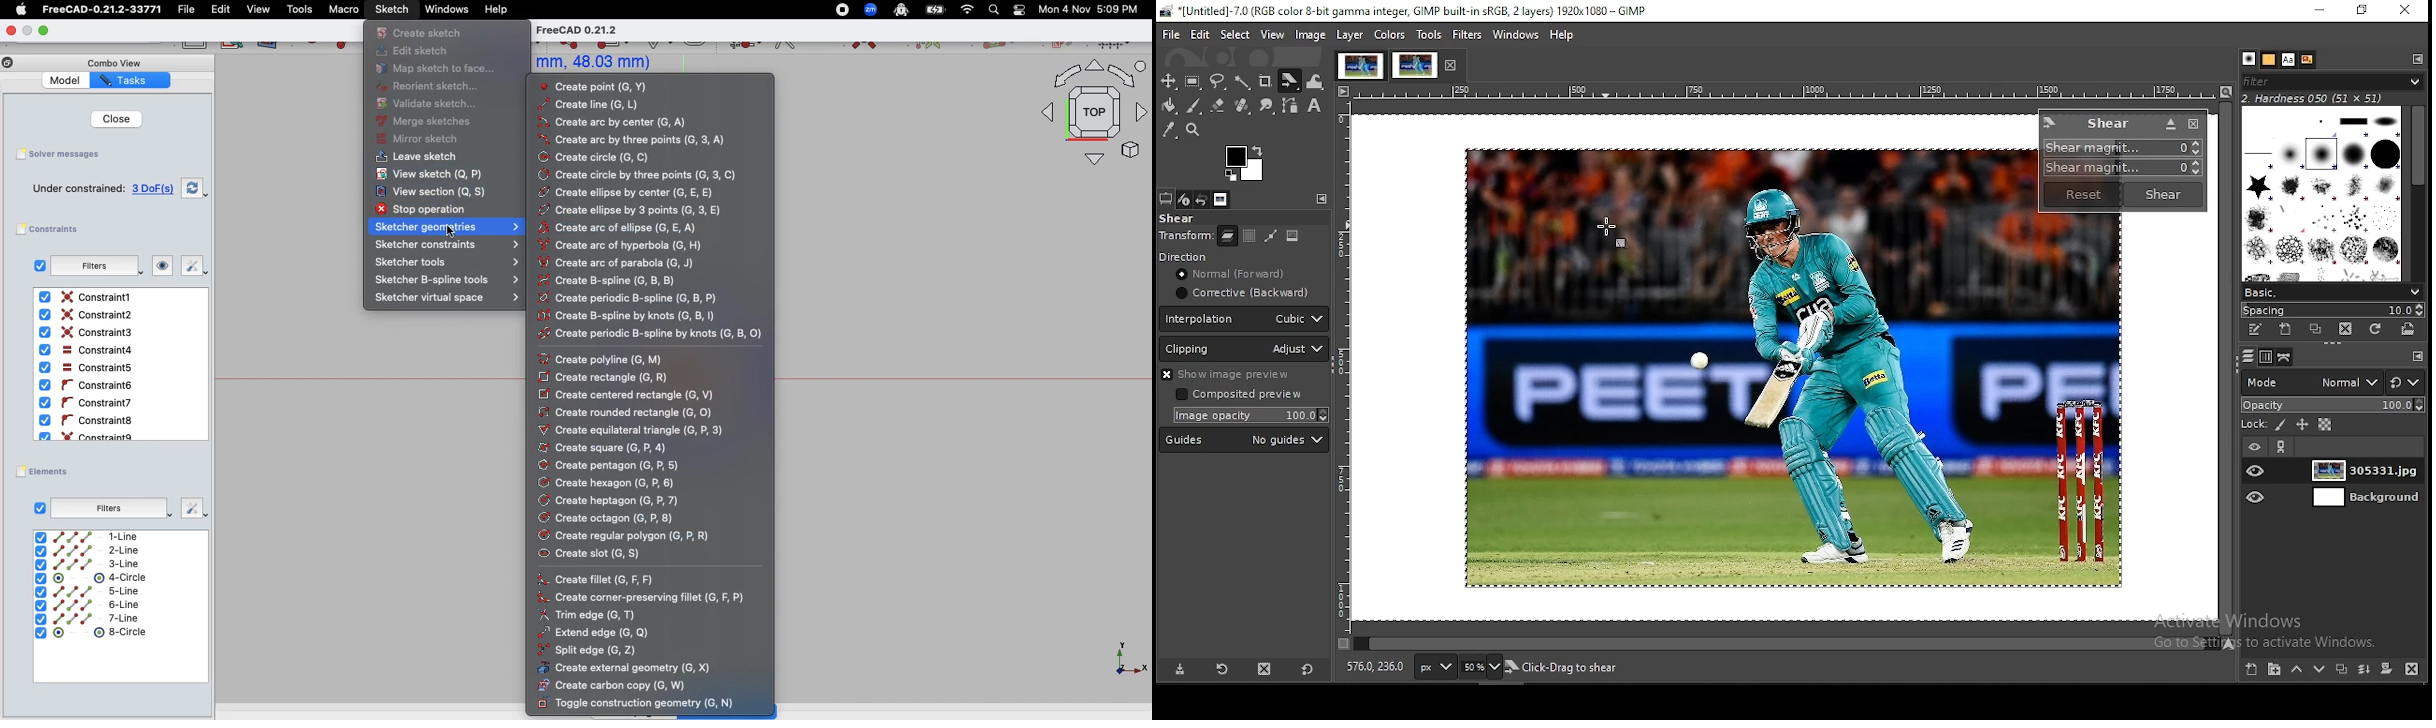 This screenshot has width=2436, height=728. What do you see at coordinates (936, 9) in the screenshot?
I see `Battery` at bounding box center [936, 9].